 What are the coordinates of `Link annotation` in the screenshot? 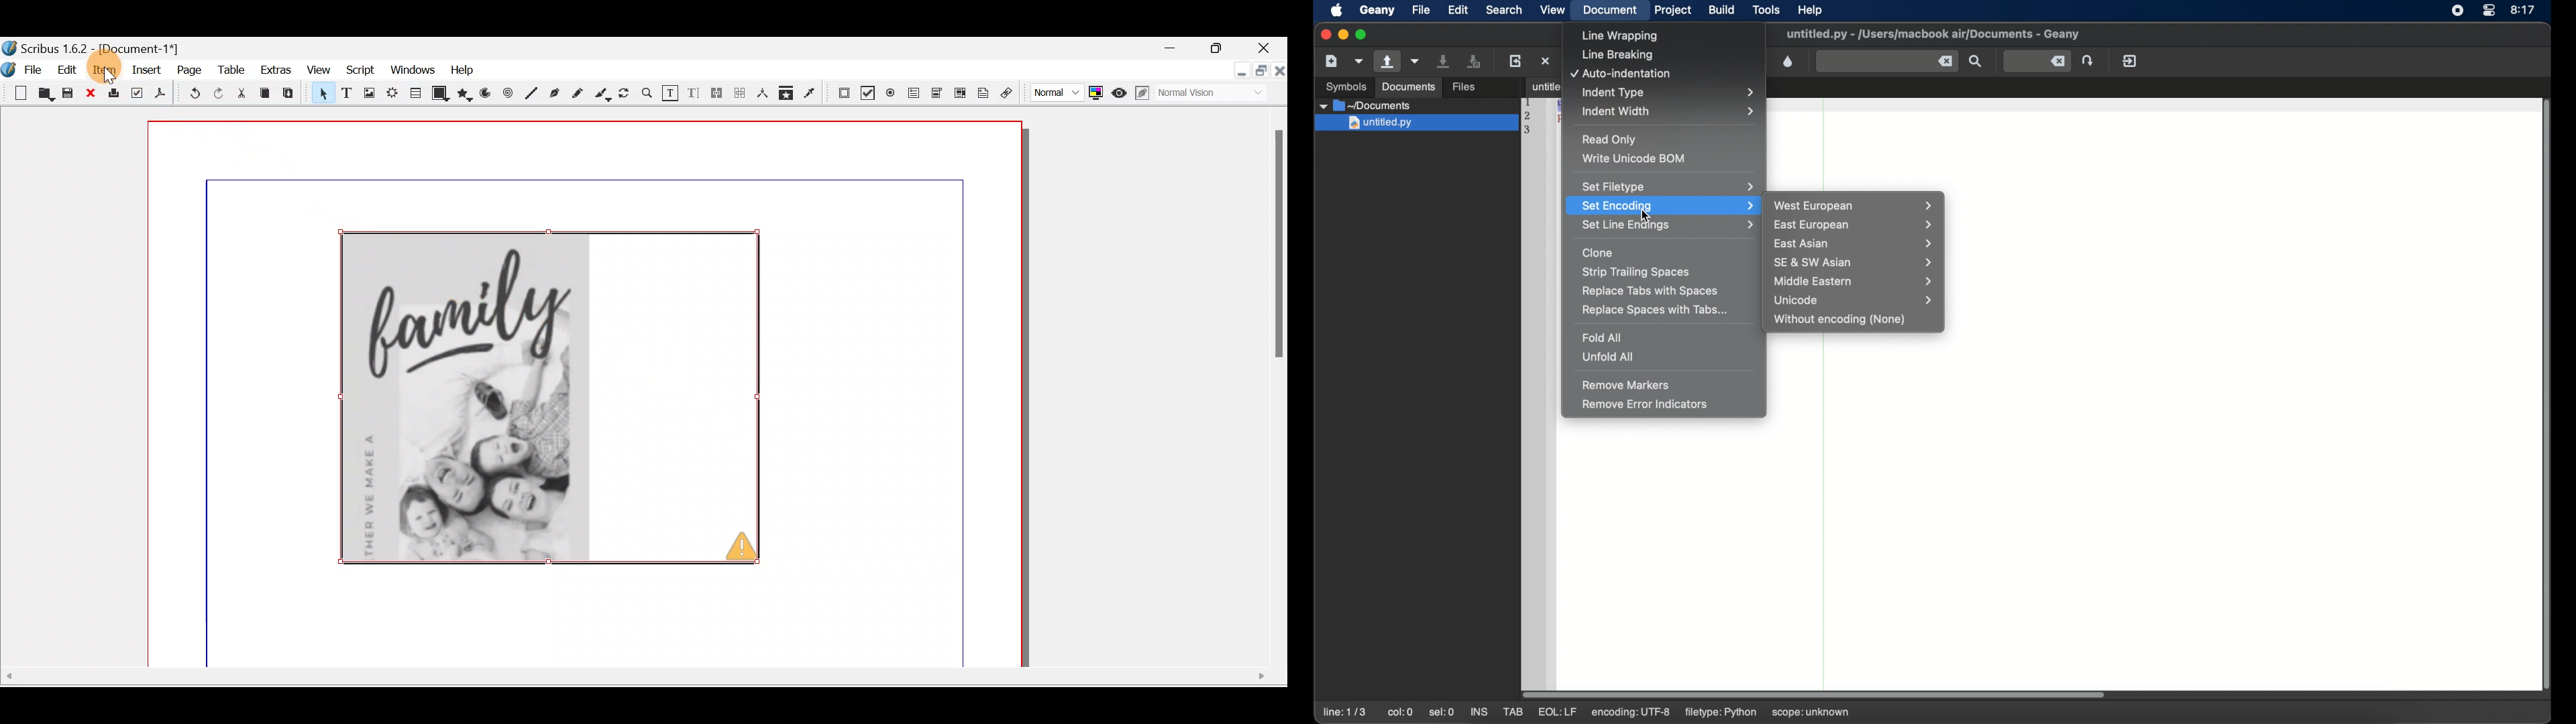 It's located at (1009, 93).